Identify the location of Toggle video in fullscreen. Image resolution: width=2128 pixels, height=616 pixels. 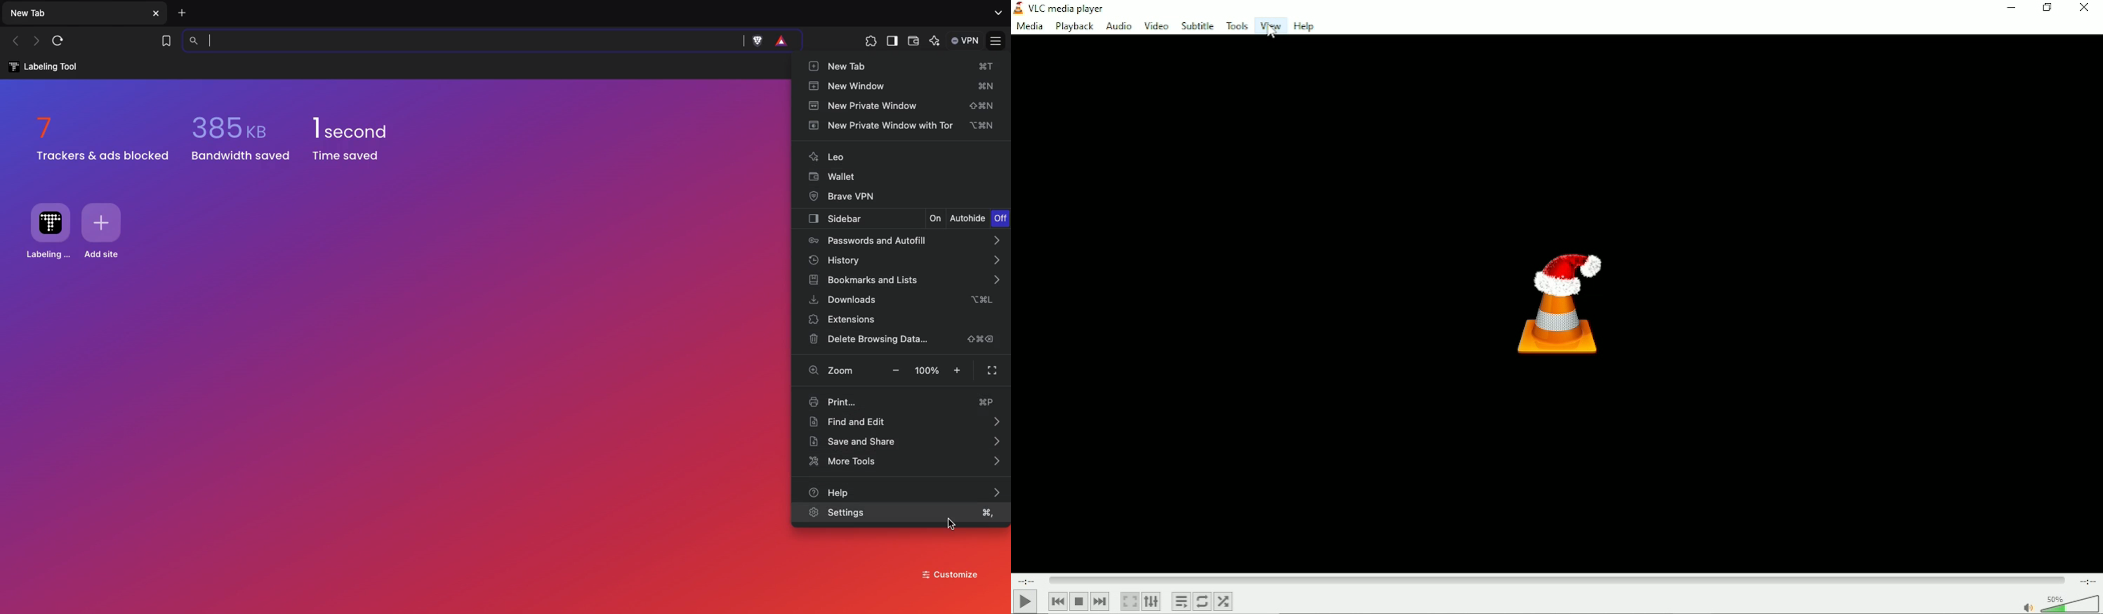
(1130, 600).